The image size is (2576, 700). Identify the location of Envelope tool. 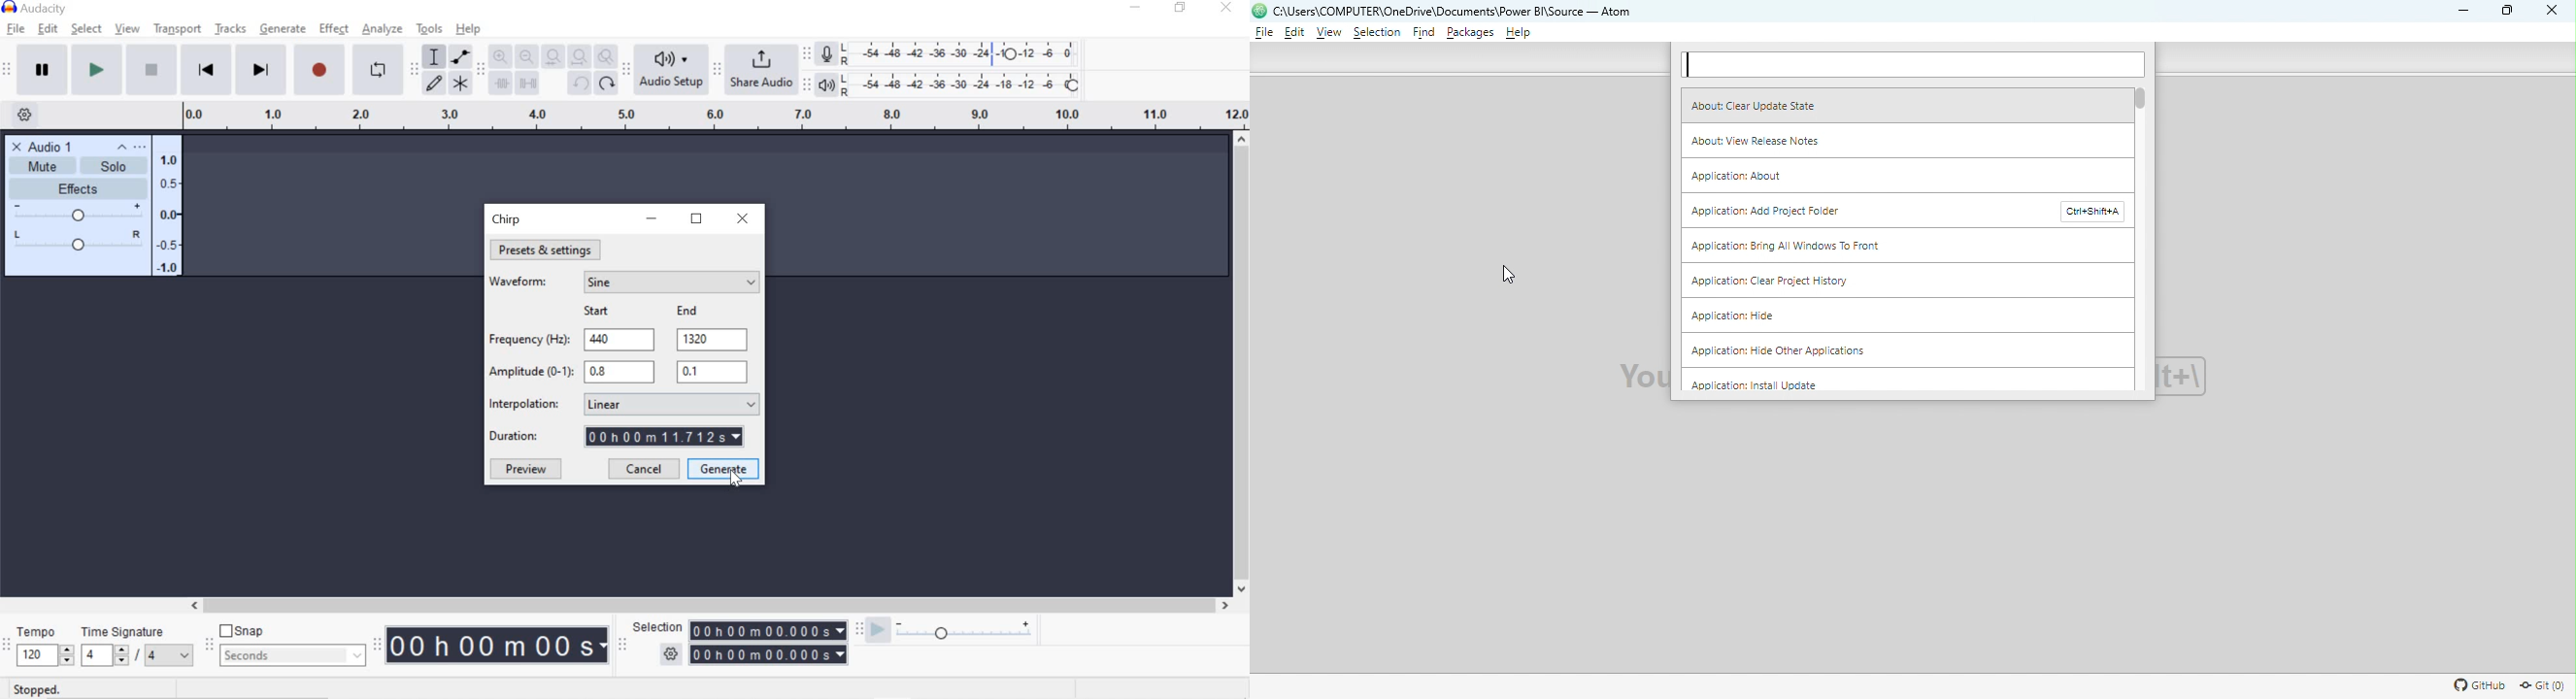
(458, 57).